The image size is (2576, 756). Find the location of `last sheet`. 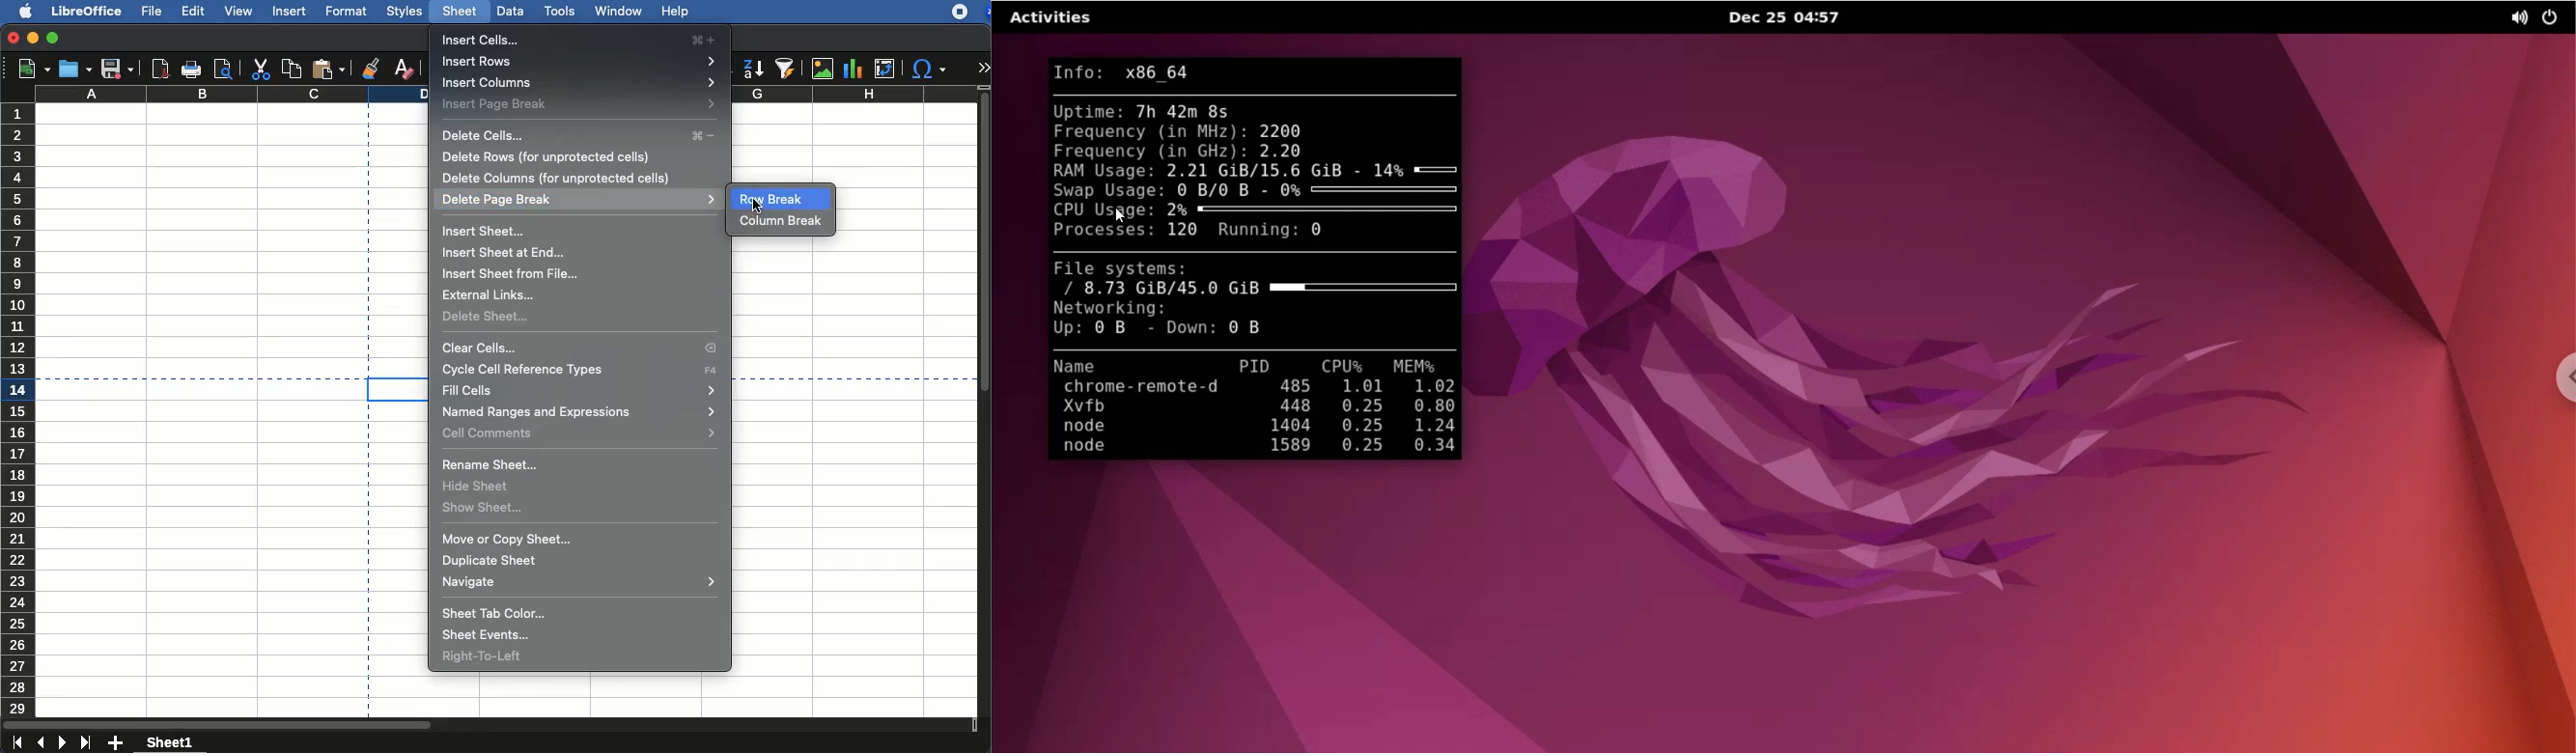

last sheet is located at coordinates (88, 742).